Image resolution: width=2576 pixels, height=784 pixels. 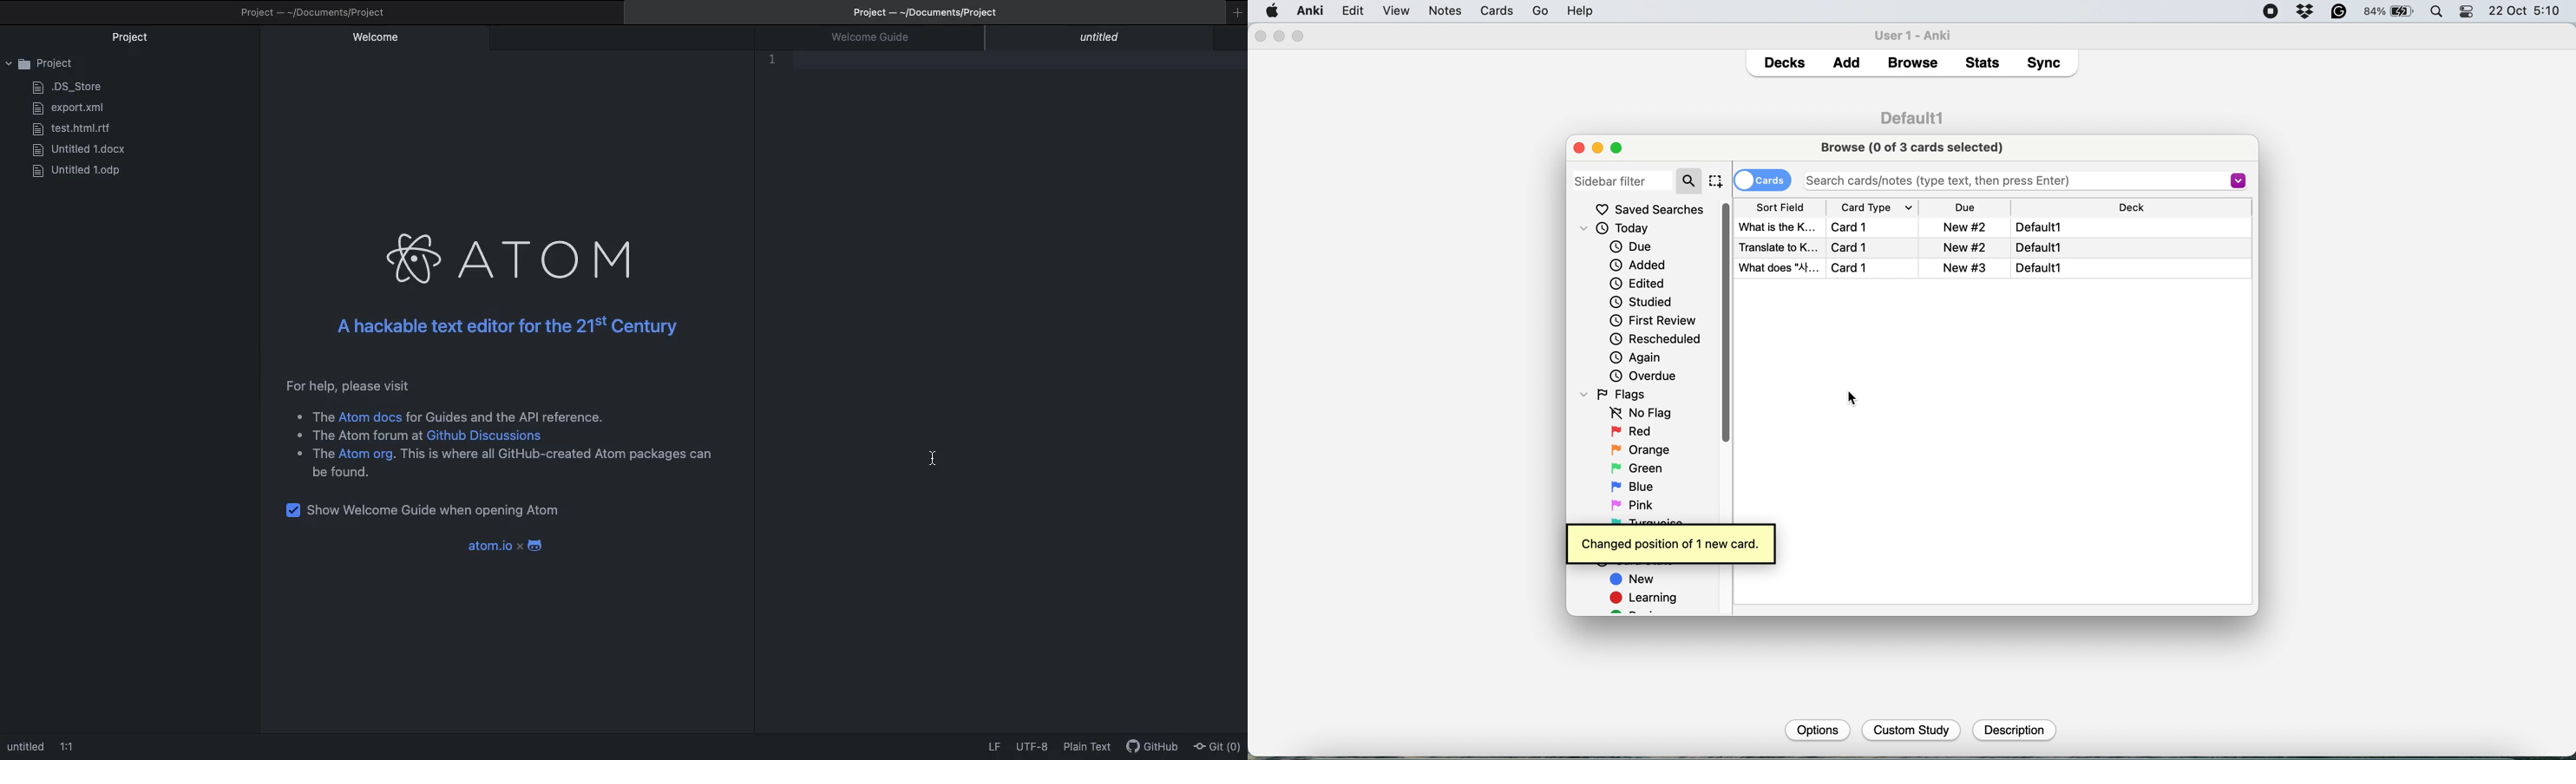 I want to click on tools, so click(x=1479, y=10).